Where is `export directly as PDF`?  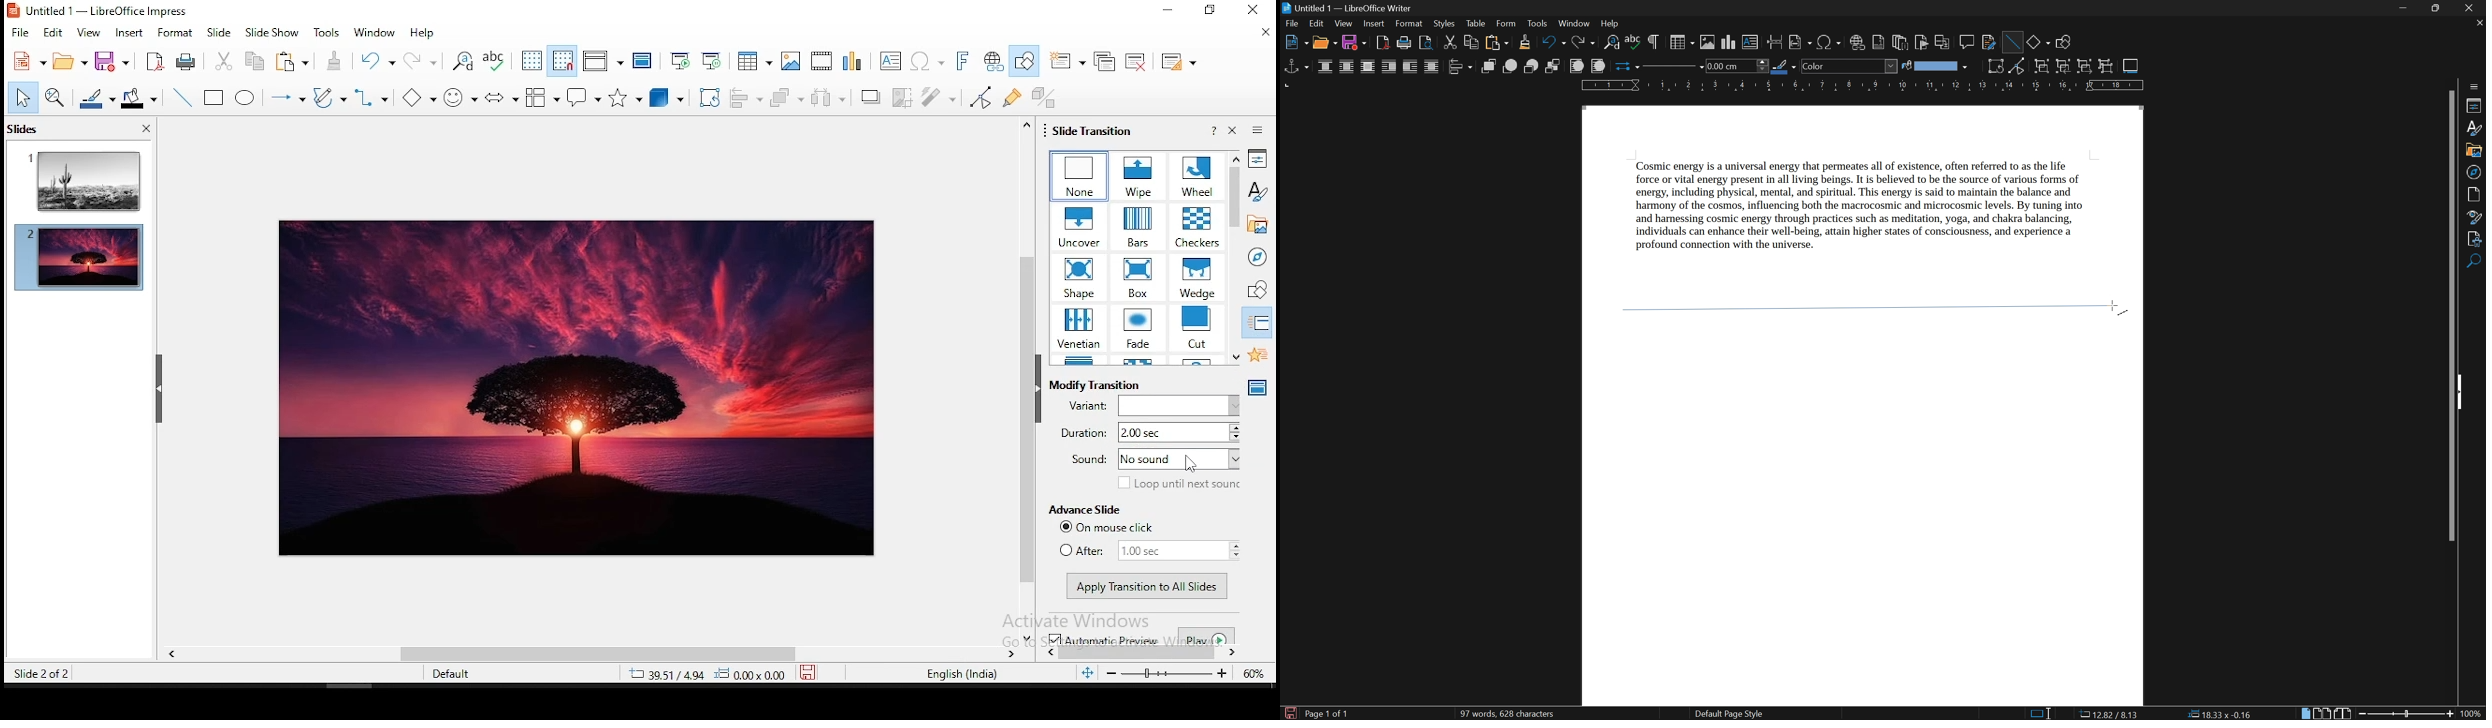
export directly as PDF is located at coordinates (1381, 42).